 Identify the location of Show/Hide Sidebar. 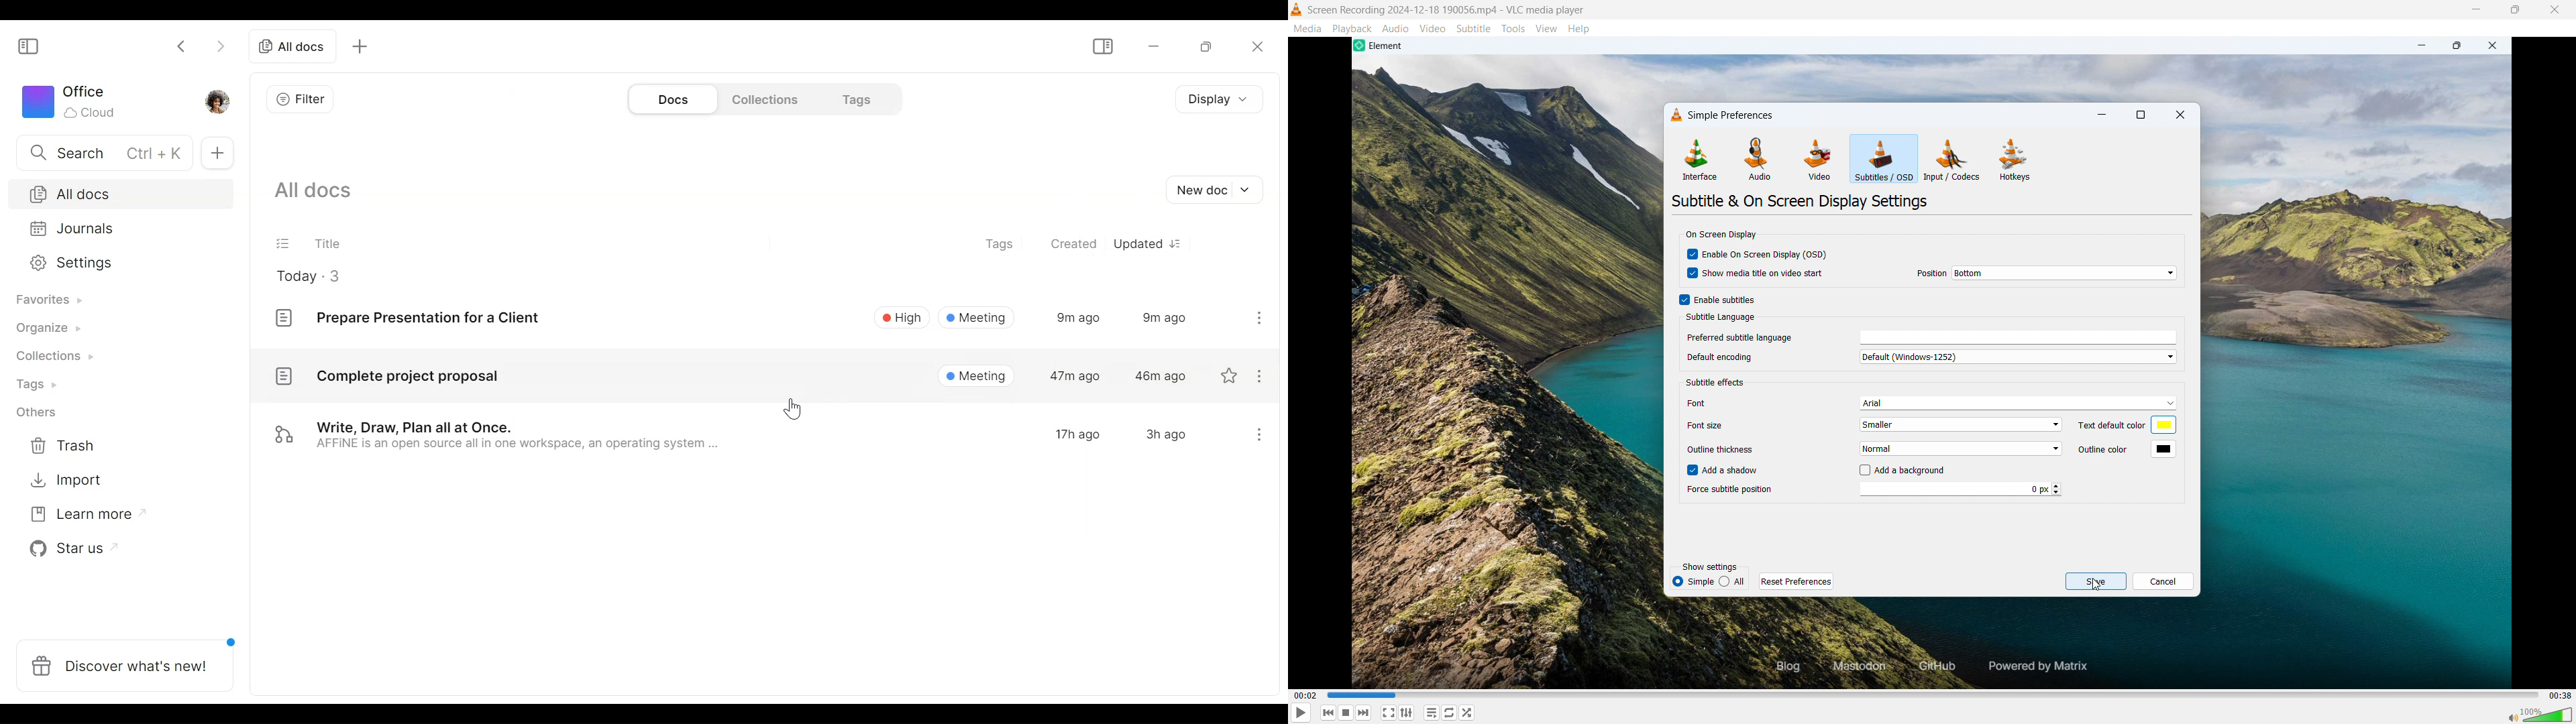
(1104, 46).